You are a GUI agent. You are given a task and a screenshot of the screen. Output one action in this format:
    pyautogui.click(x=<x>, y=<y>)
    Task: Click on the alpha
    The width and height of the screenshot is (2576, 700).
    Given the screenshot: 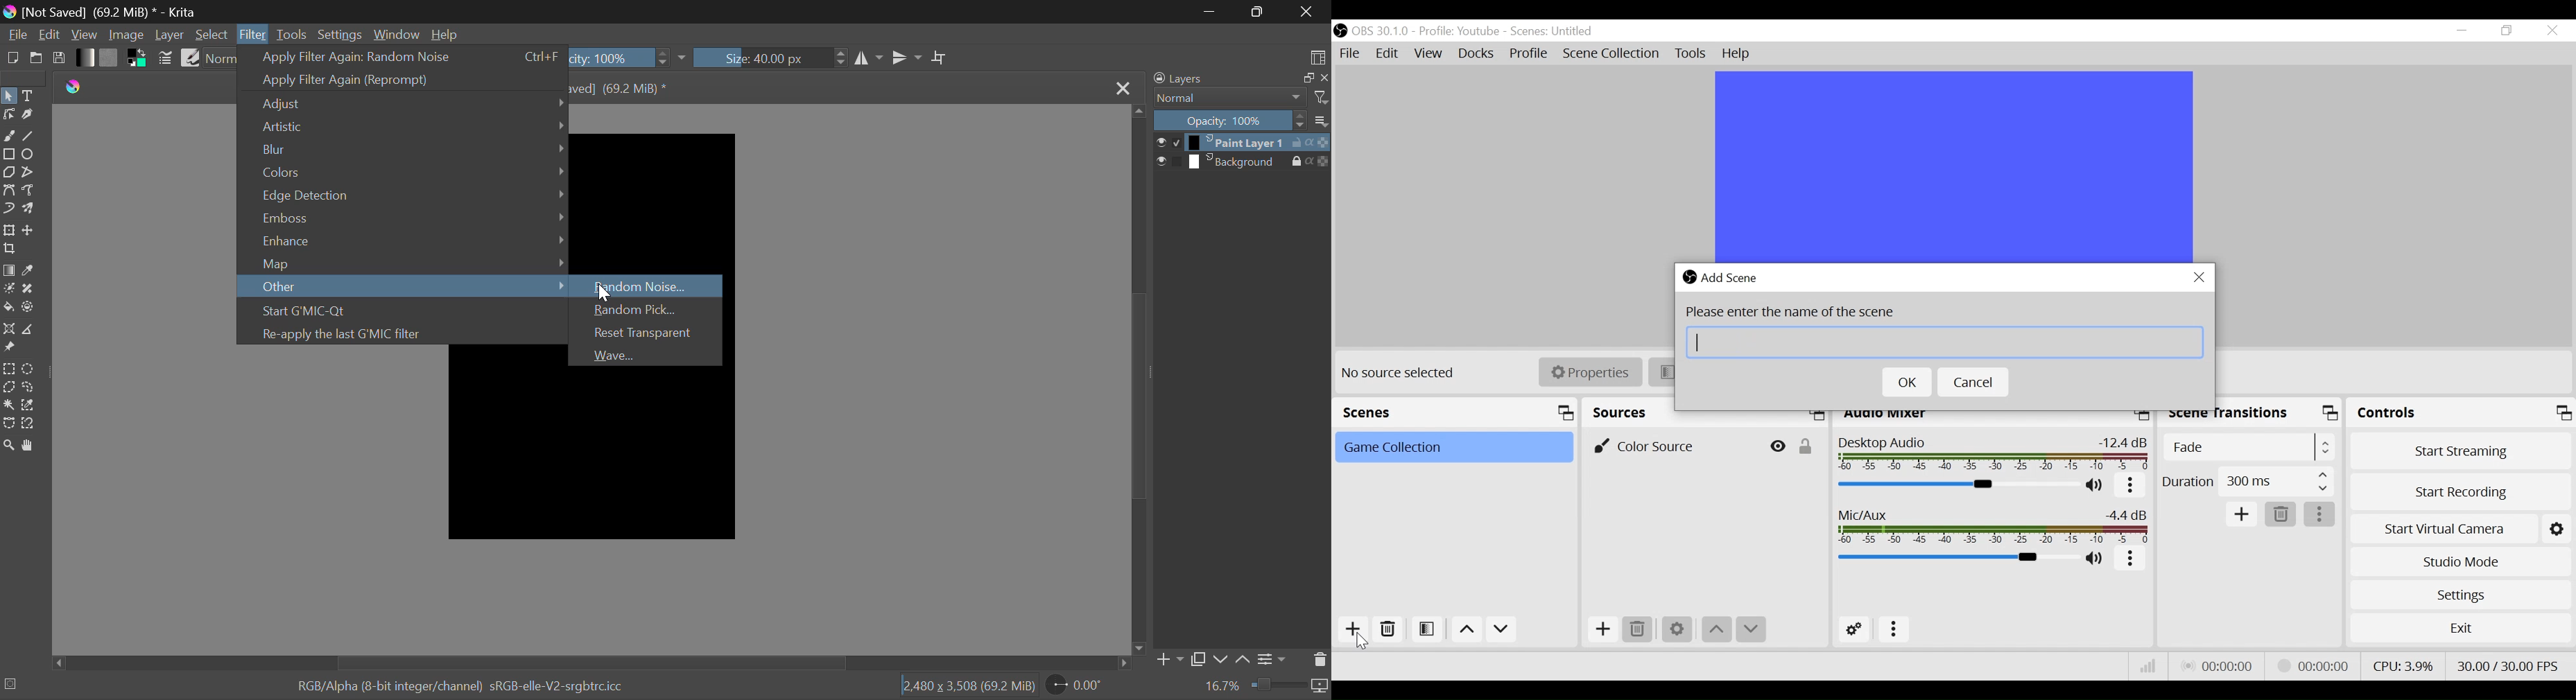 What is the action you would take?
    pyautogui.click(x=1304, y=162)
    